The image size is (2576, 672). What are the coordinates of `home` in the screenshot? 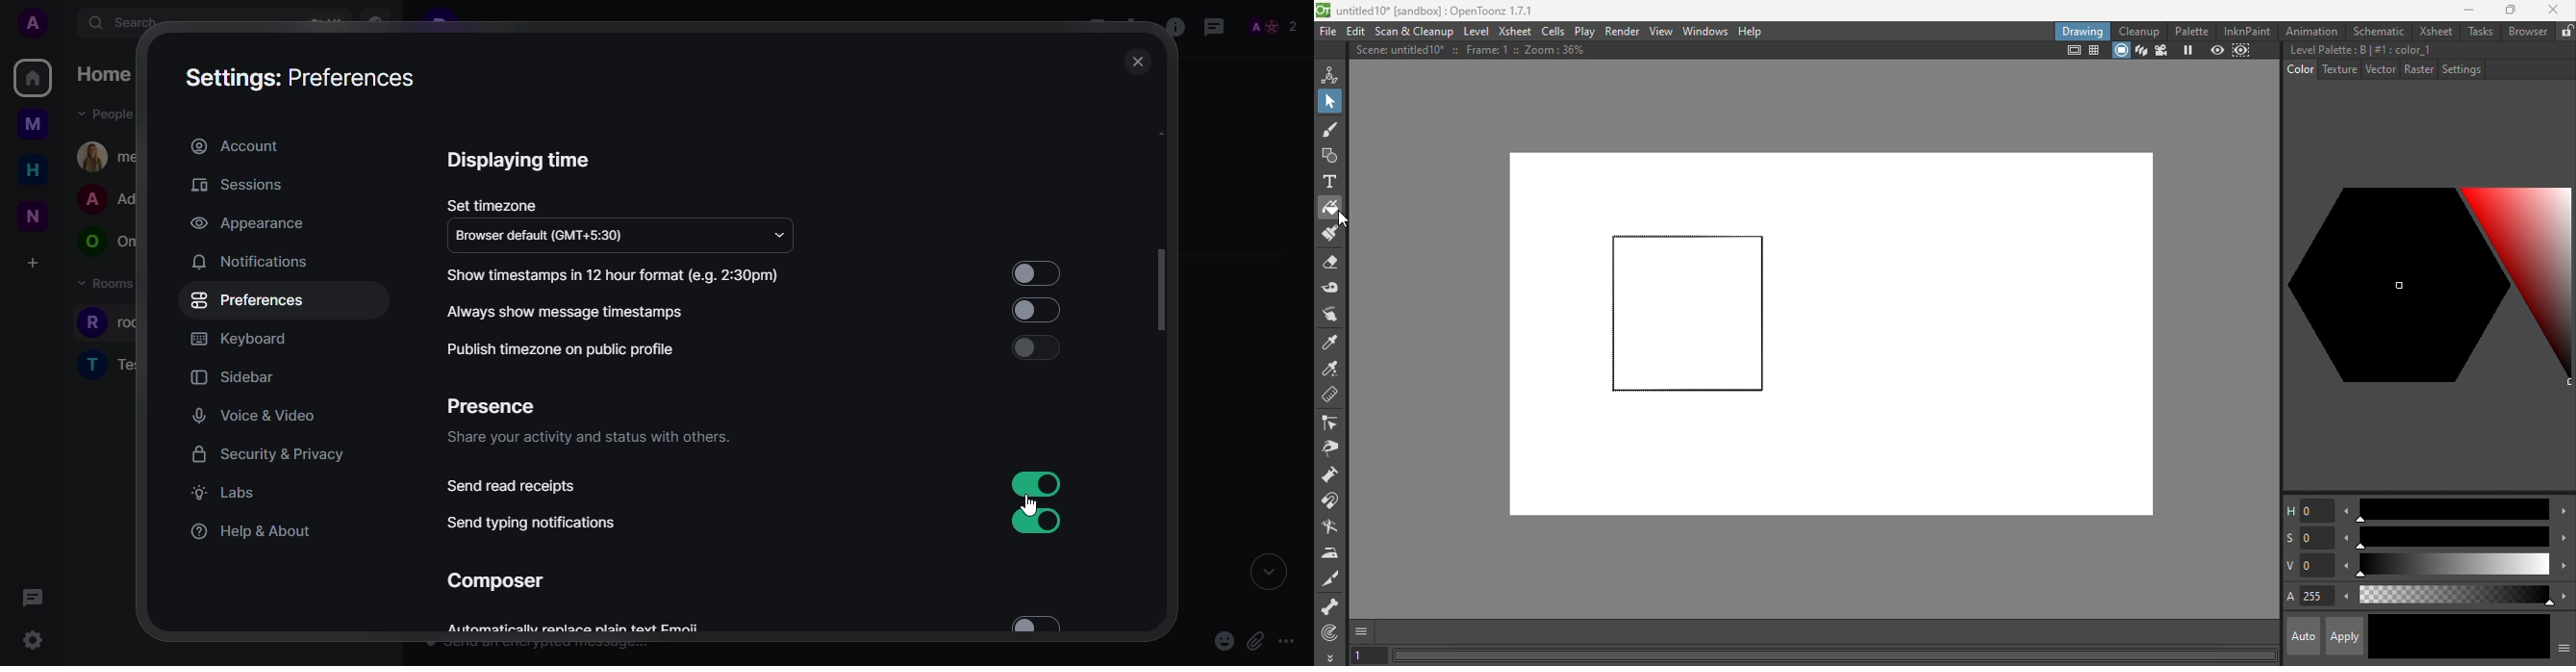 It's located at (109, 74).